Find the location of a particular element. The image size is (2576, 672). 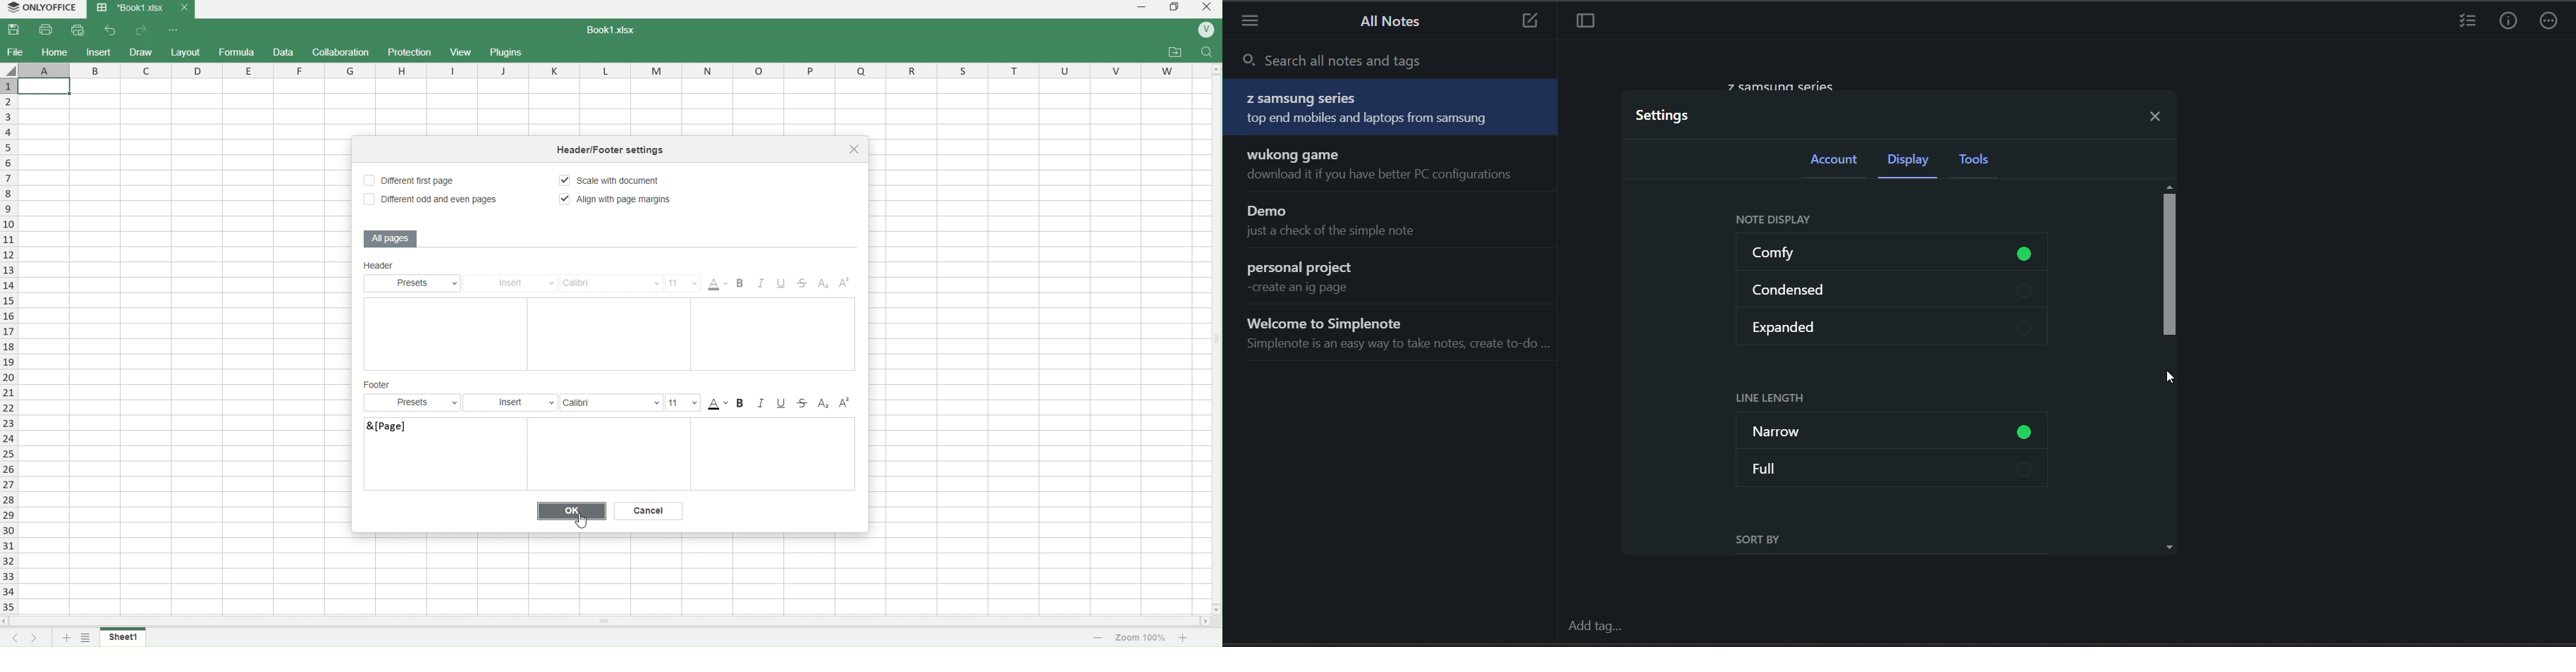

book1.xlsx is located at coordinates (618, 31).